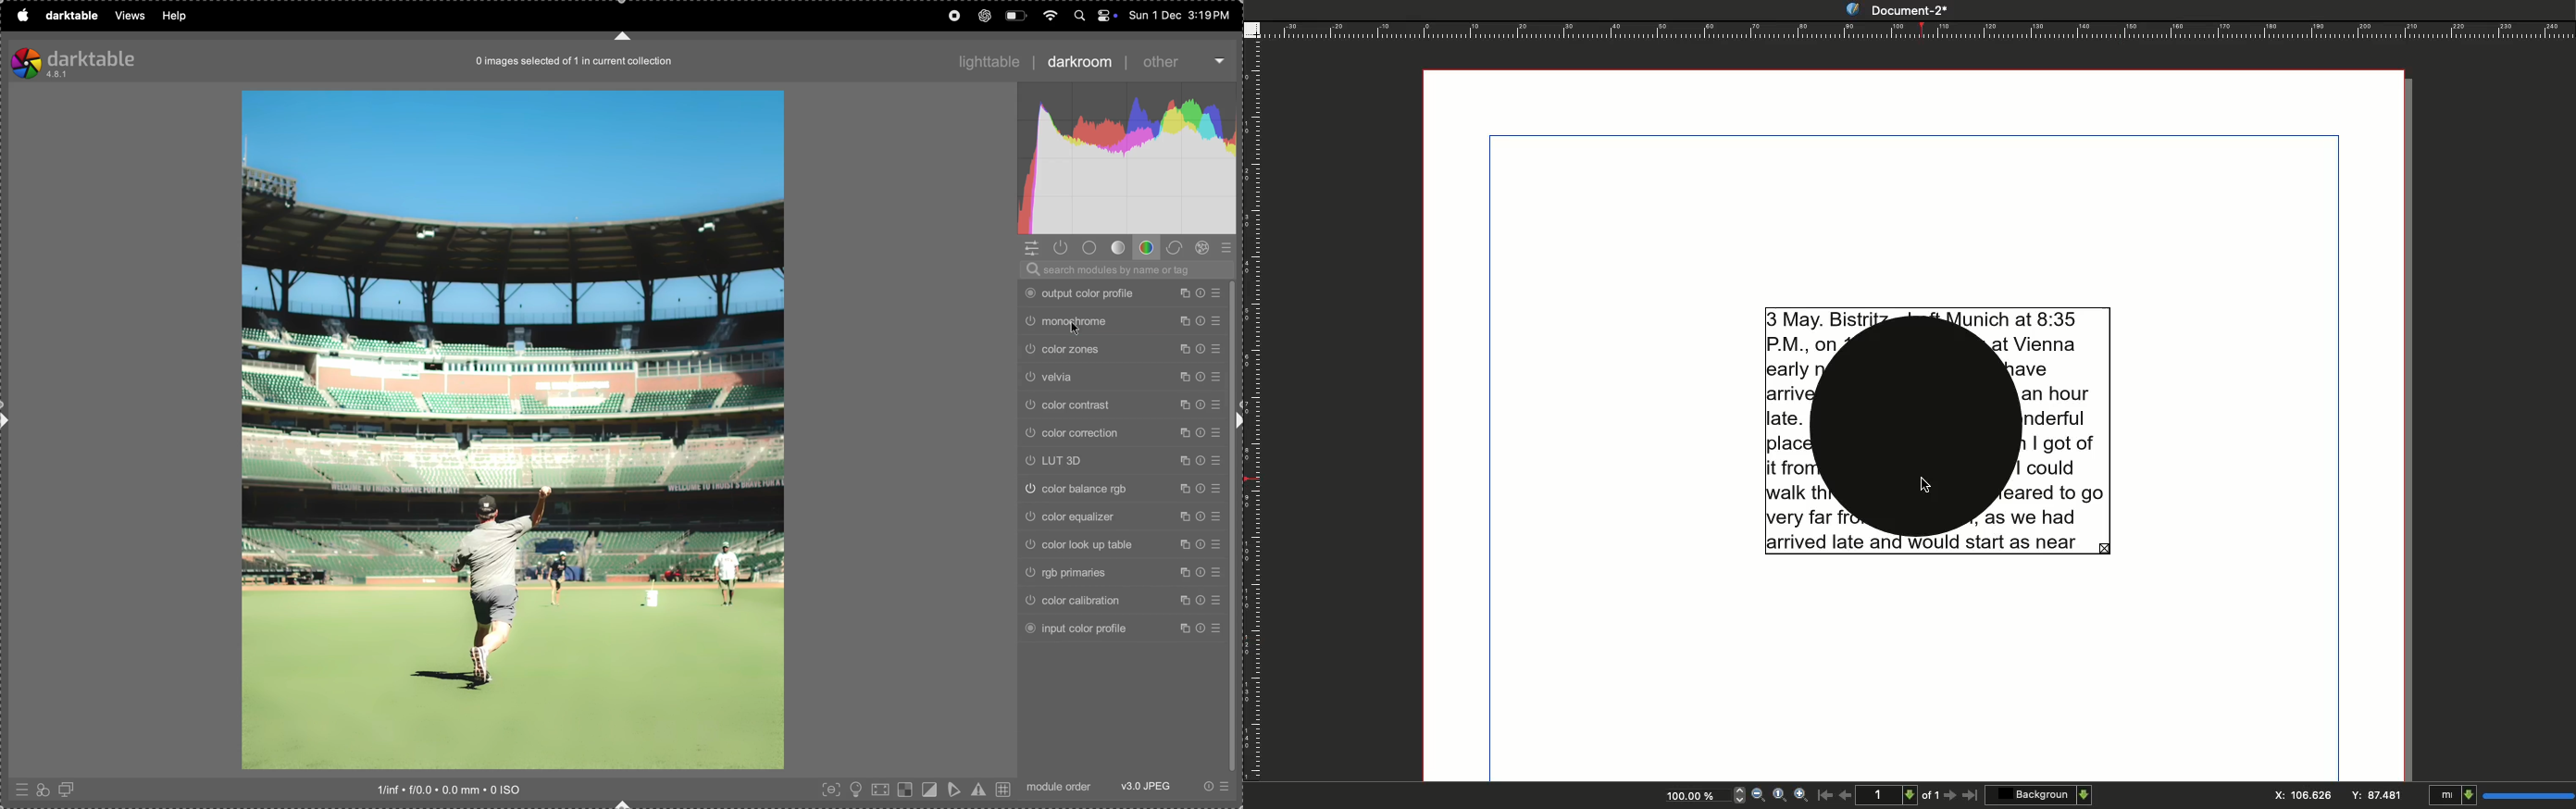  What do you see at coordinates (20, 787) in the screenshot?
I see `quick acess to presets` at bounding box center [20, 787].